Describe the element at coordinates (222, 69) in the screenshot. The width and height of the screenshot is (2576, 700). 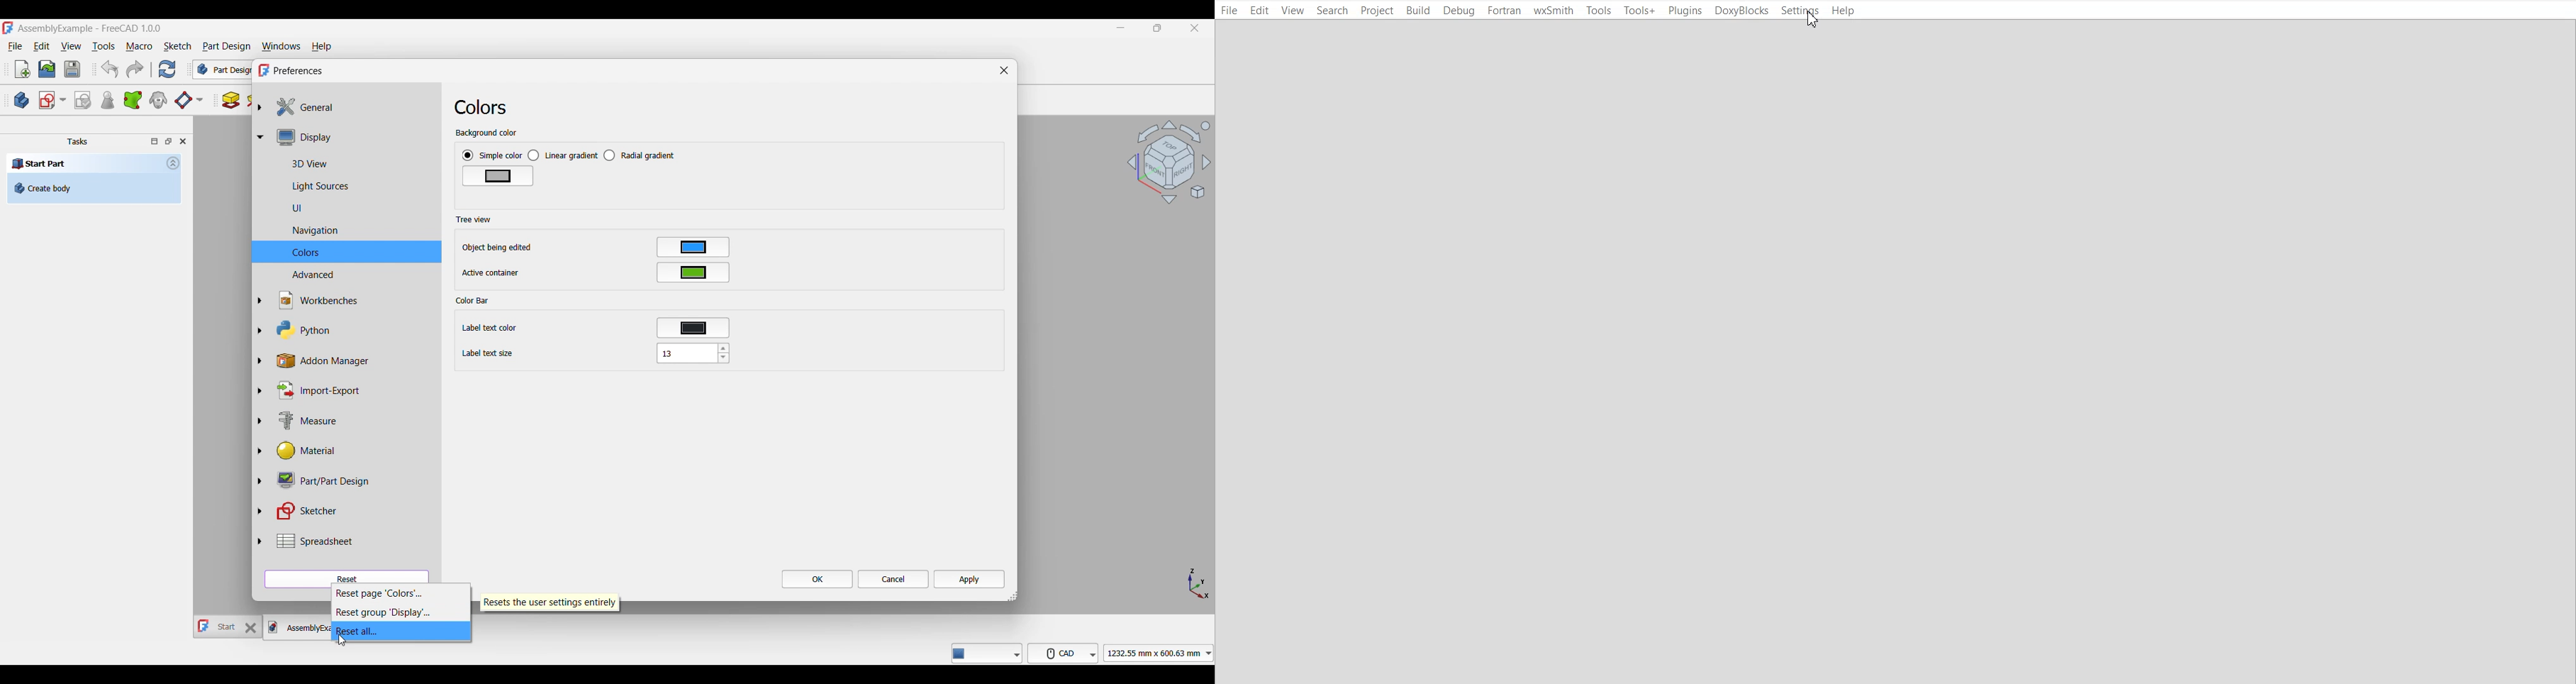
I see `Switch between workbenches` at that location.